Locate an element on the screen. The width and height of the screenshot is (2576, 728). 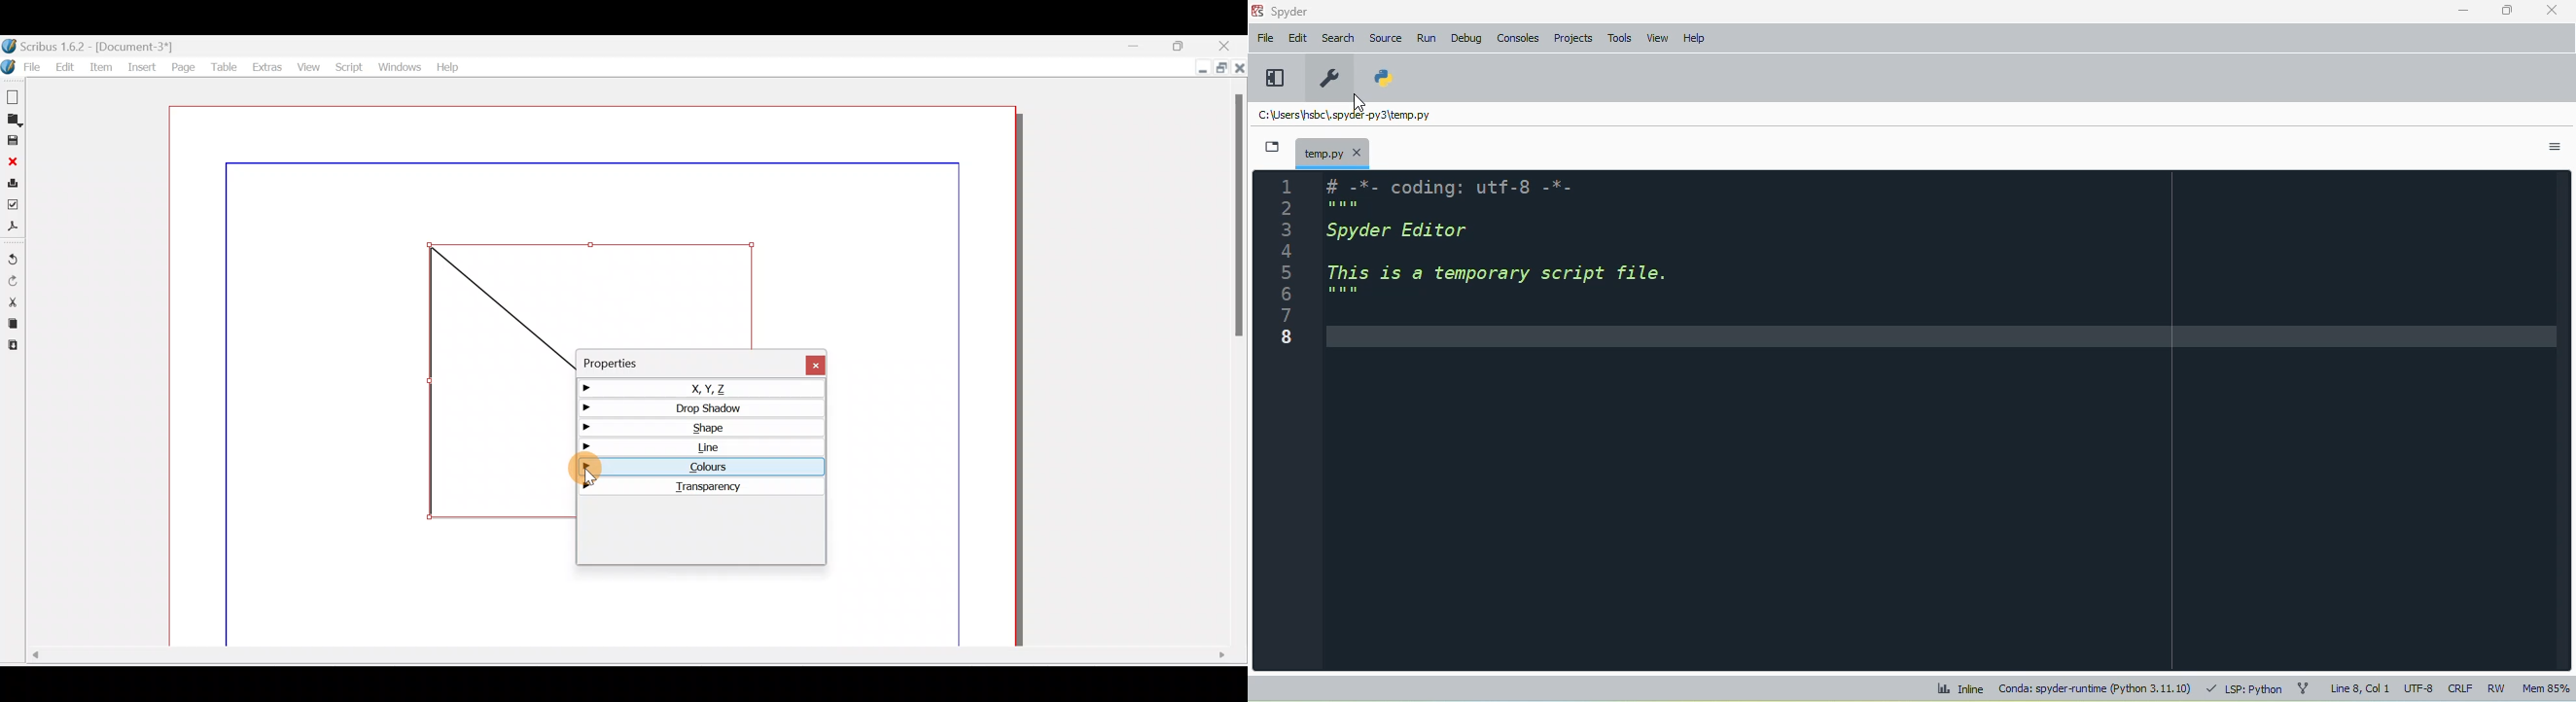
mem 85% is located at coordinates (2546, 687).